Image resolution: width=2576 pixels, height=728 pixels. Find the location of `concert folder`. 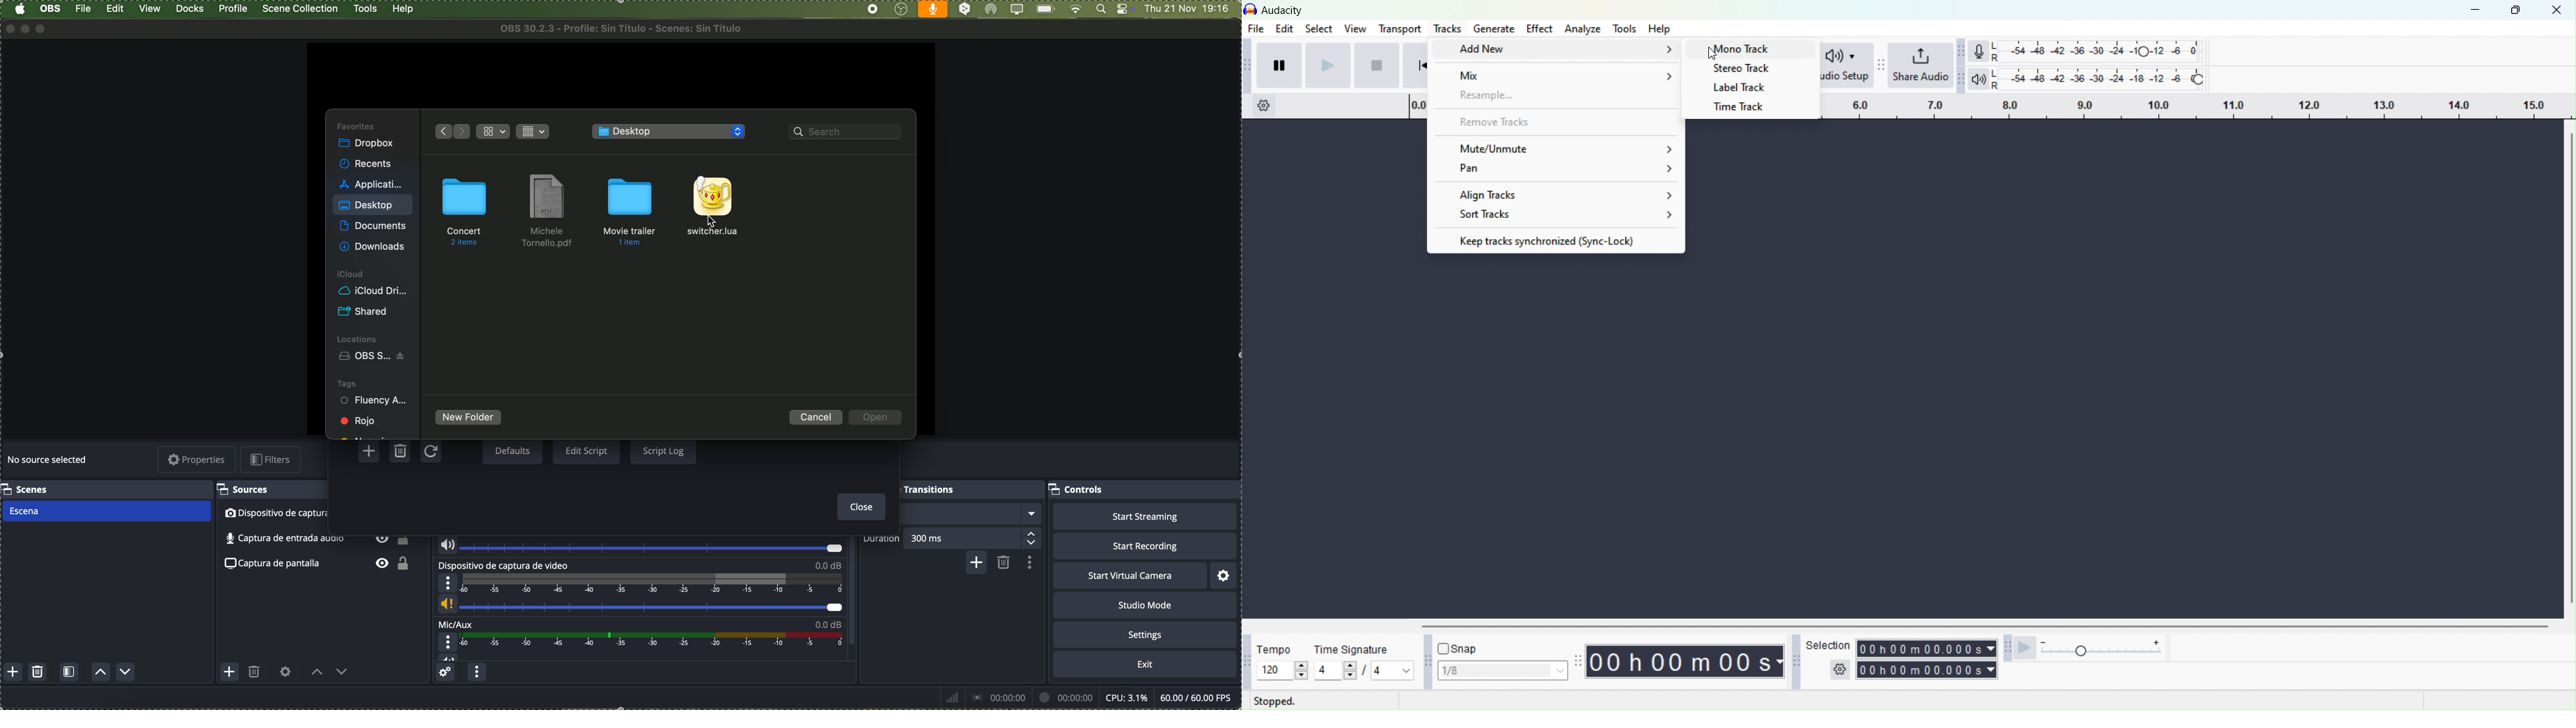

concert folder is located at coordinates (465, 211).